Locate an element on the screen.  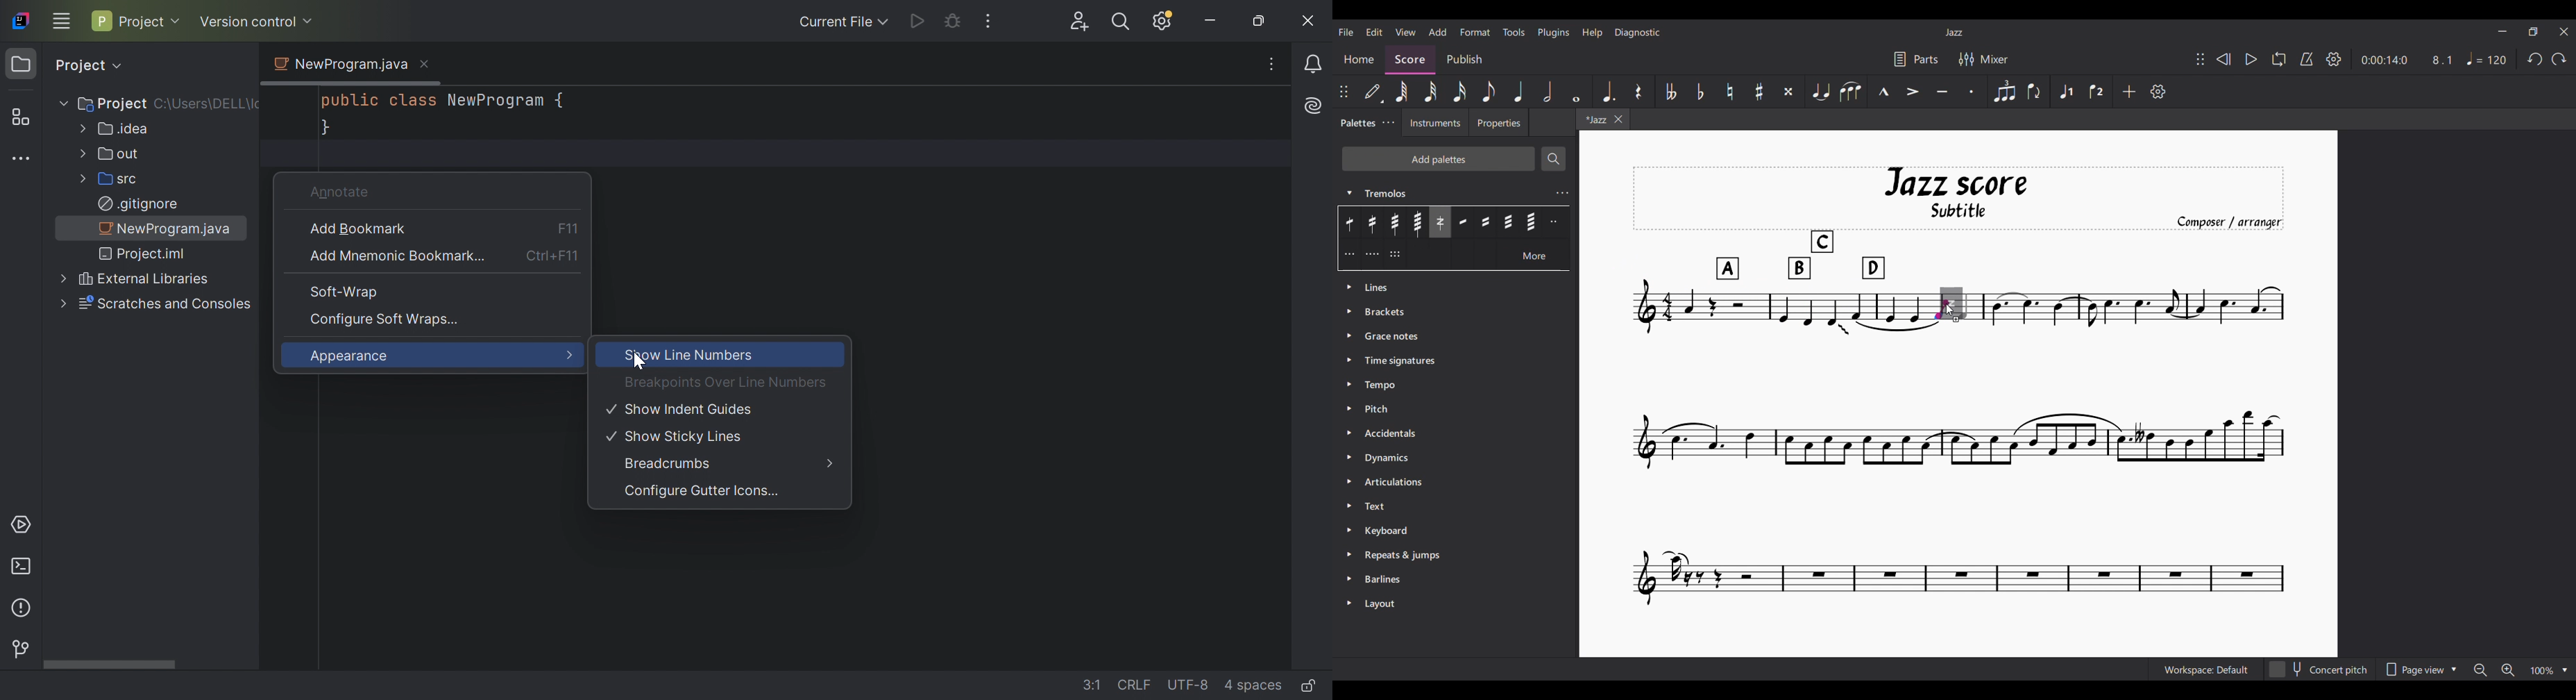
*Jazz is located at coordinates (1593, 119).